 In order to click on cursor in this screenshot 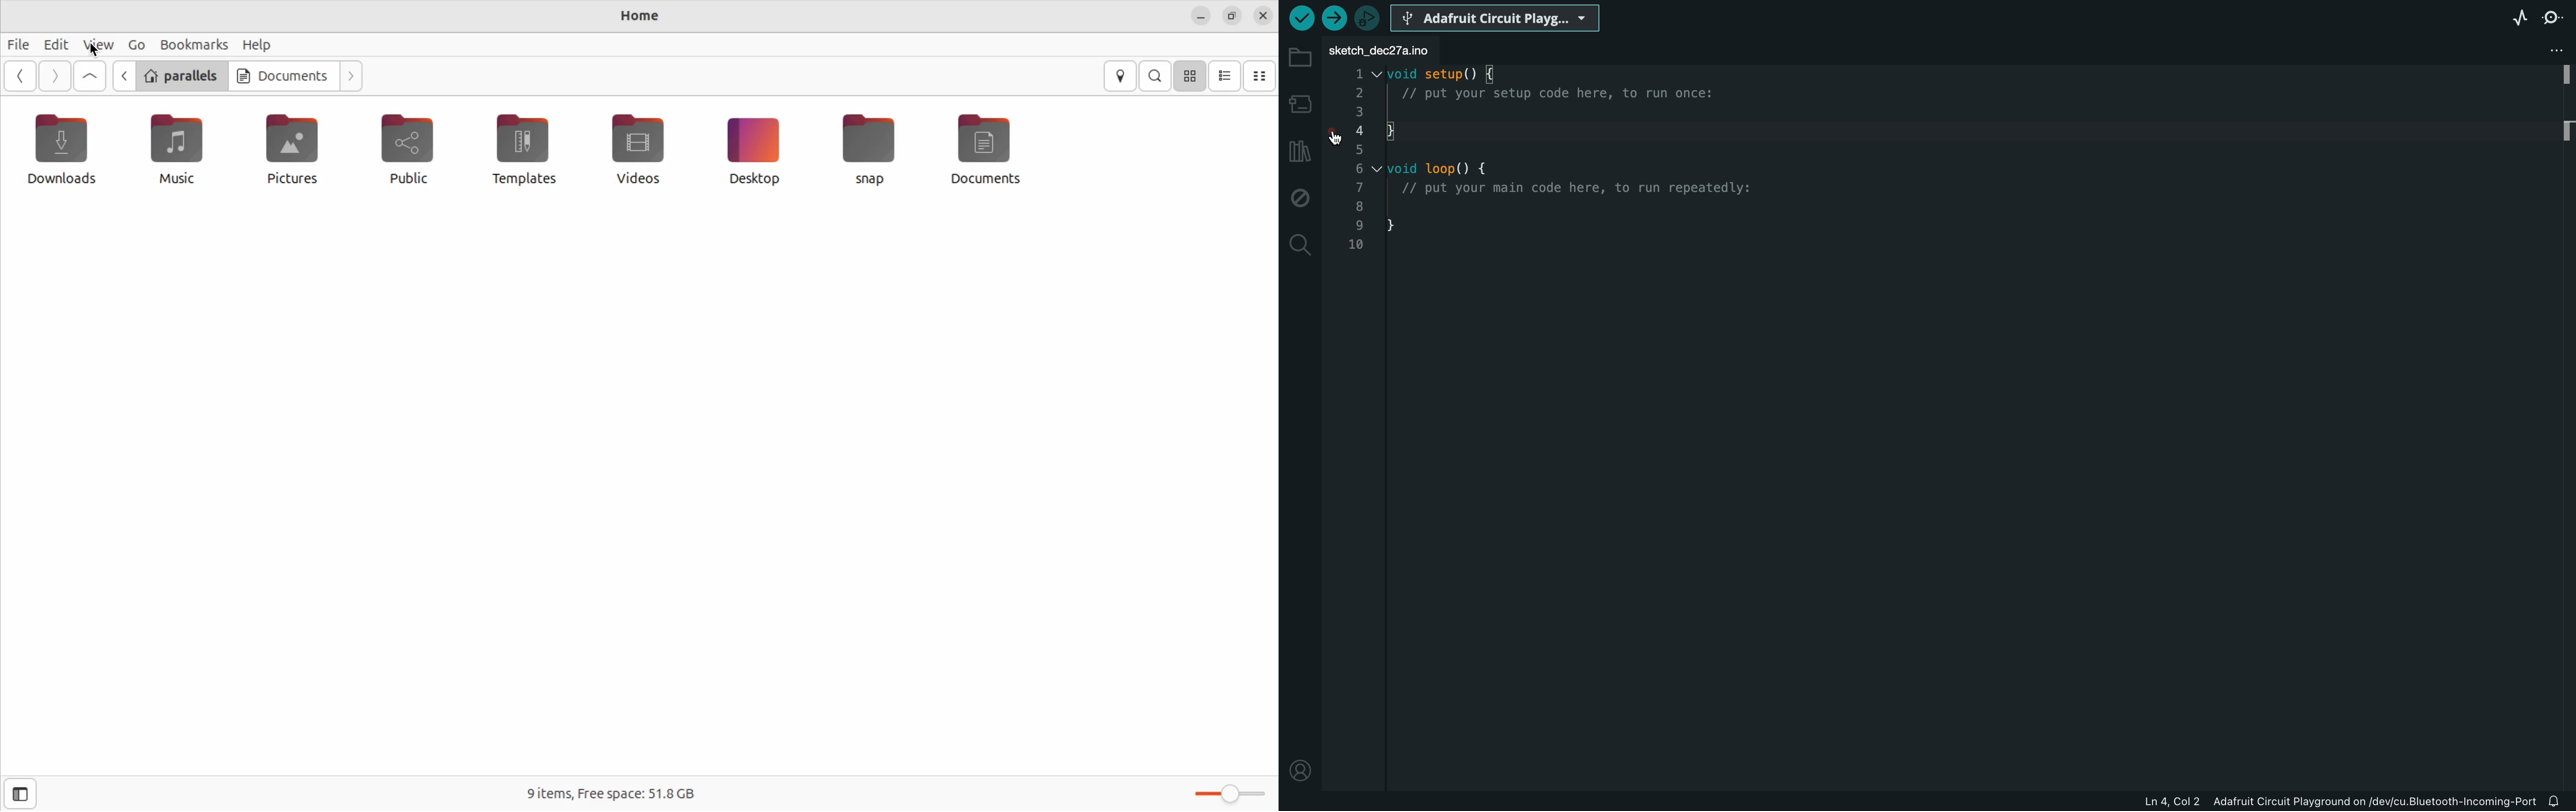, I will do `click(93, 52)`.